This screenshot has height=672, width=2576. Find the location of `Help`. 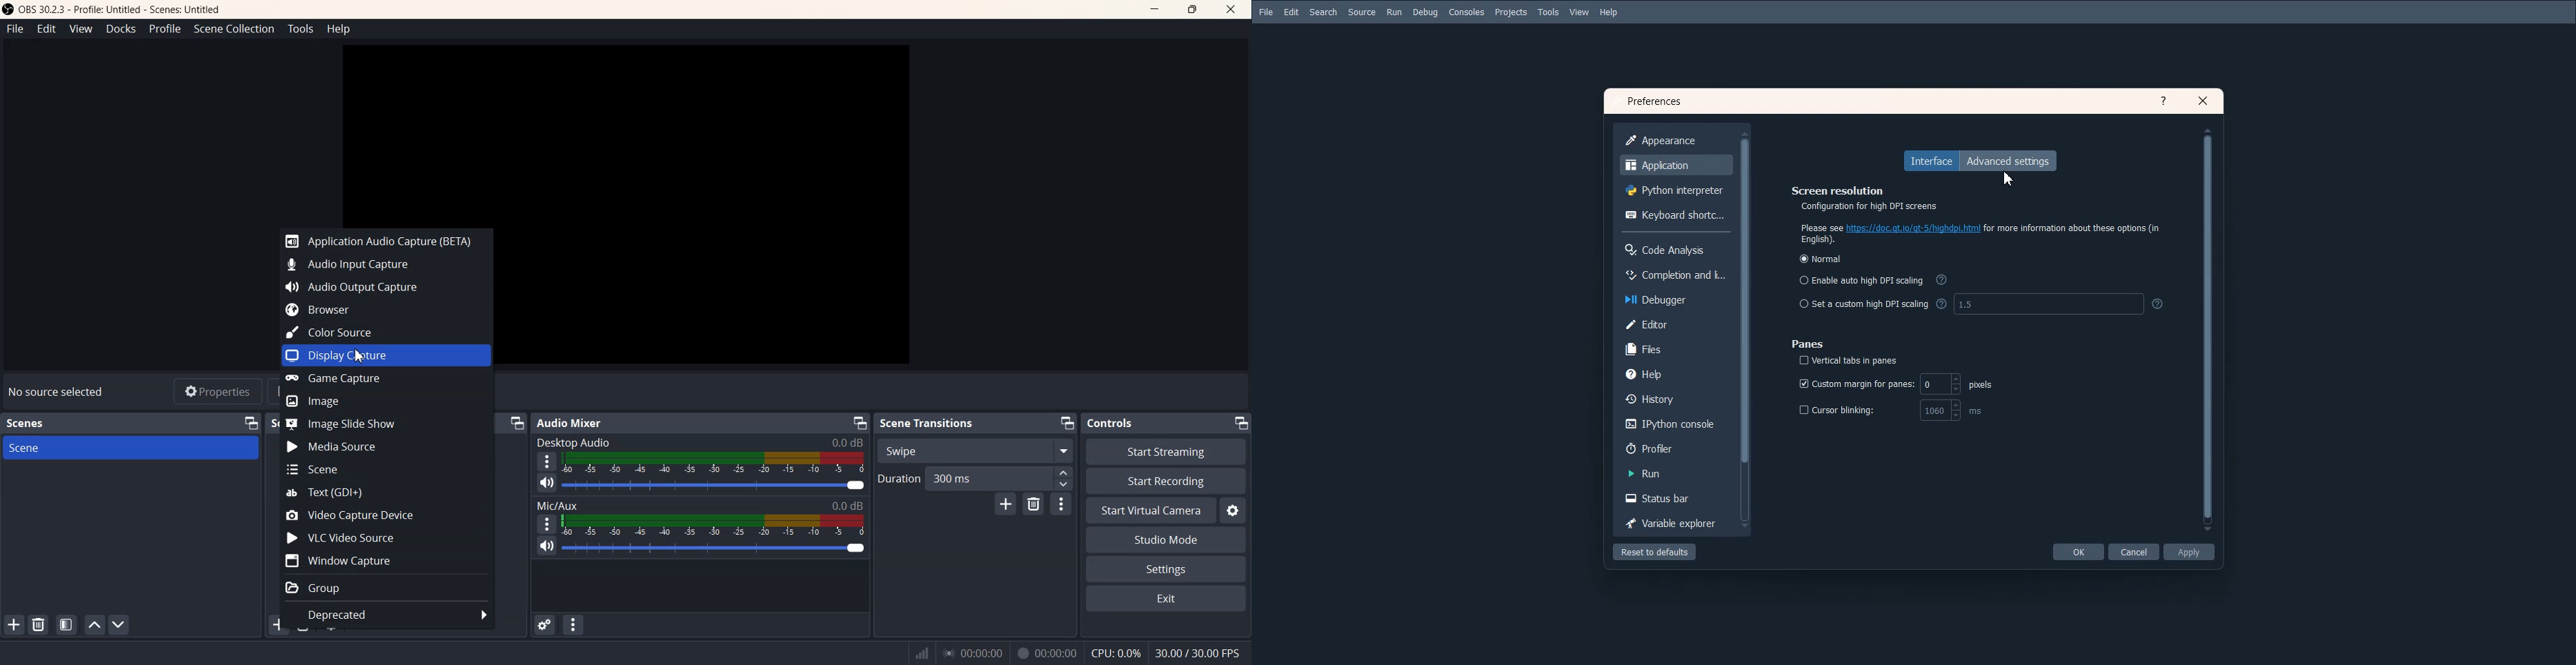

Help is located at coordinates (1609, 12).